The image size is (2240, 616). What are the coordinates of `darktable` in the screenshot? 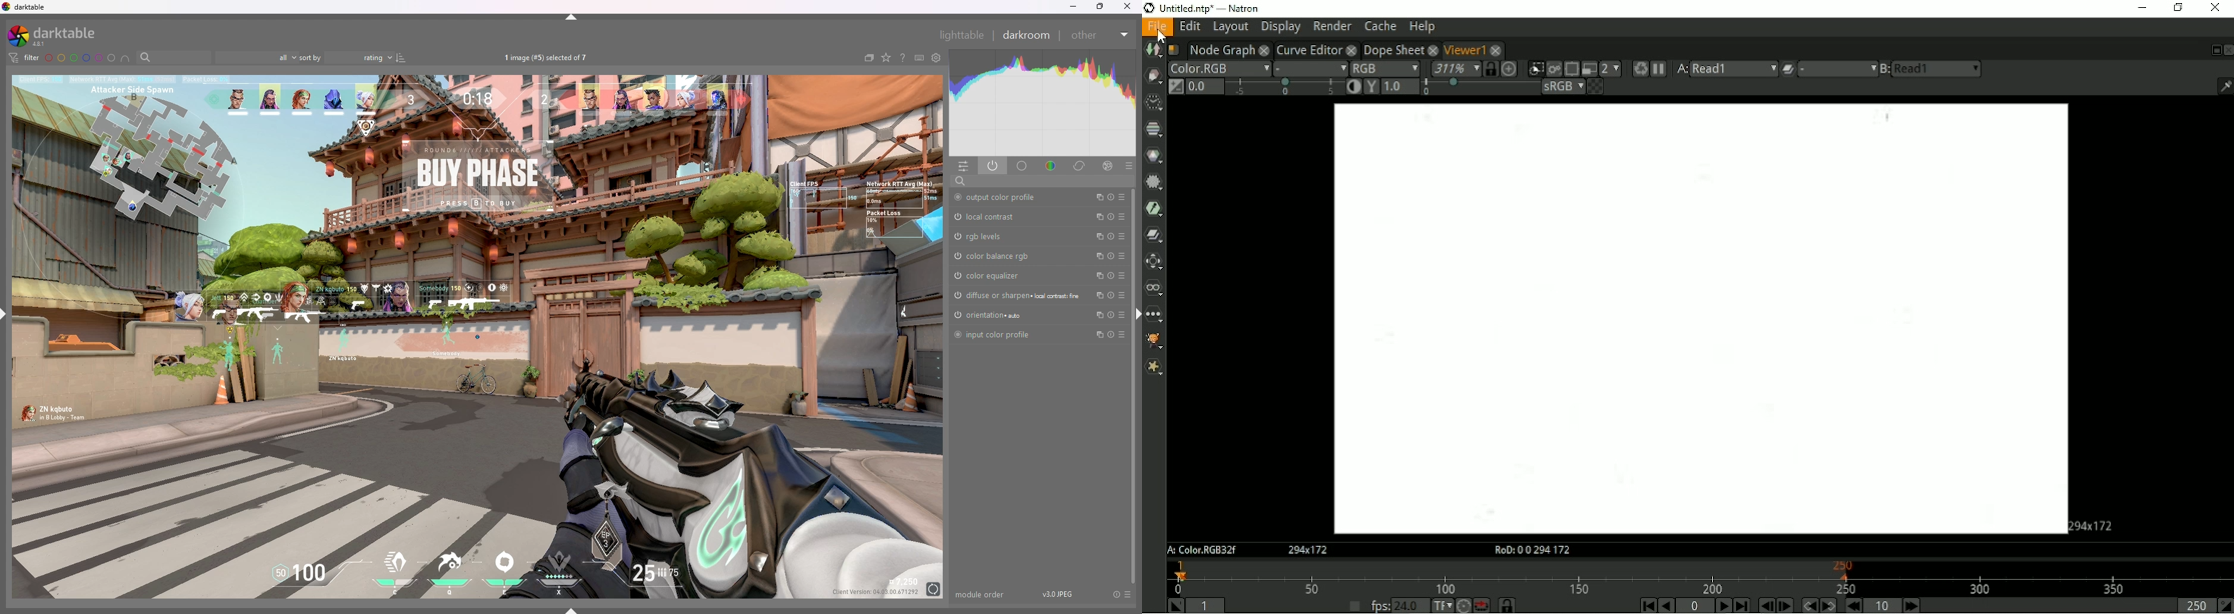 It's located at (55, 36).